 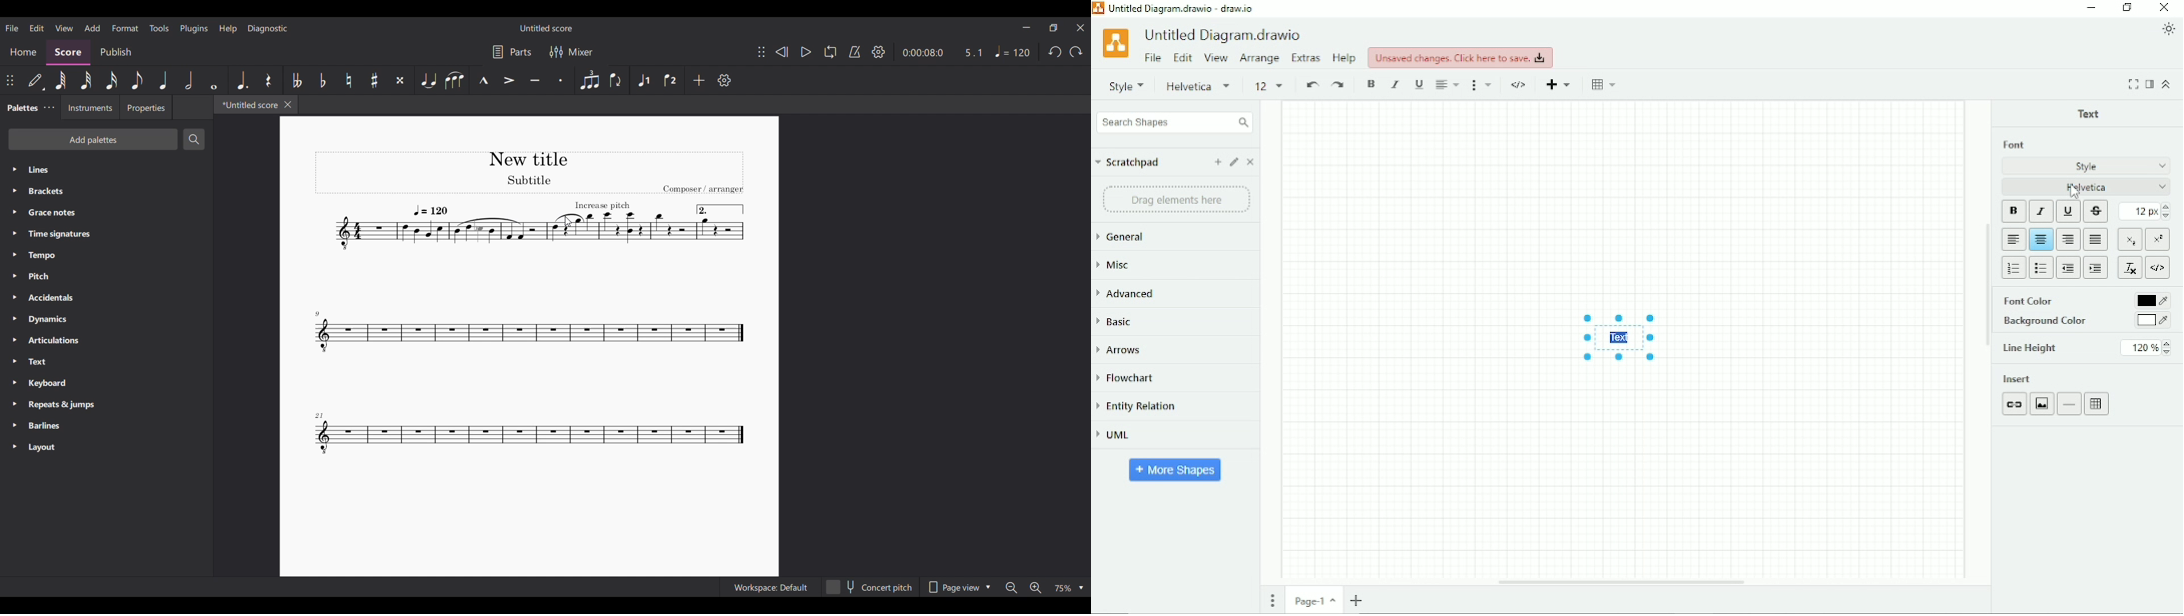 I want to click on Articulations, so click(x=107, y=340).